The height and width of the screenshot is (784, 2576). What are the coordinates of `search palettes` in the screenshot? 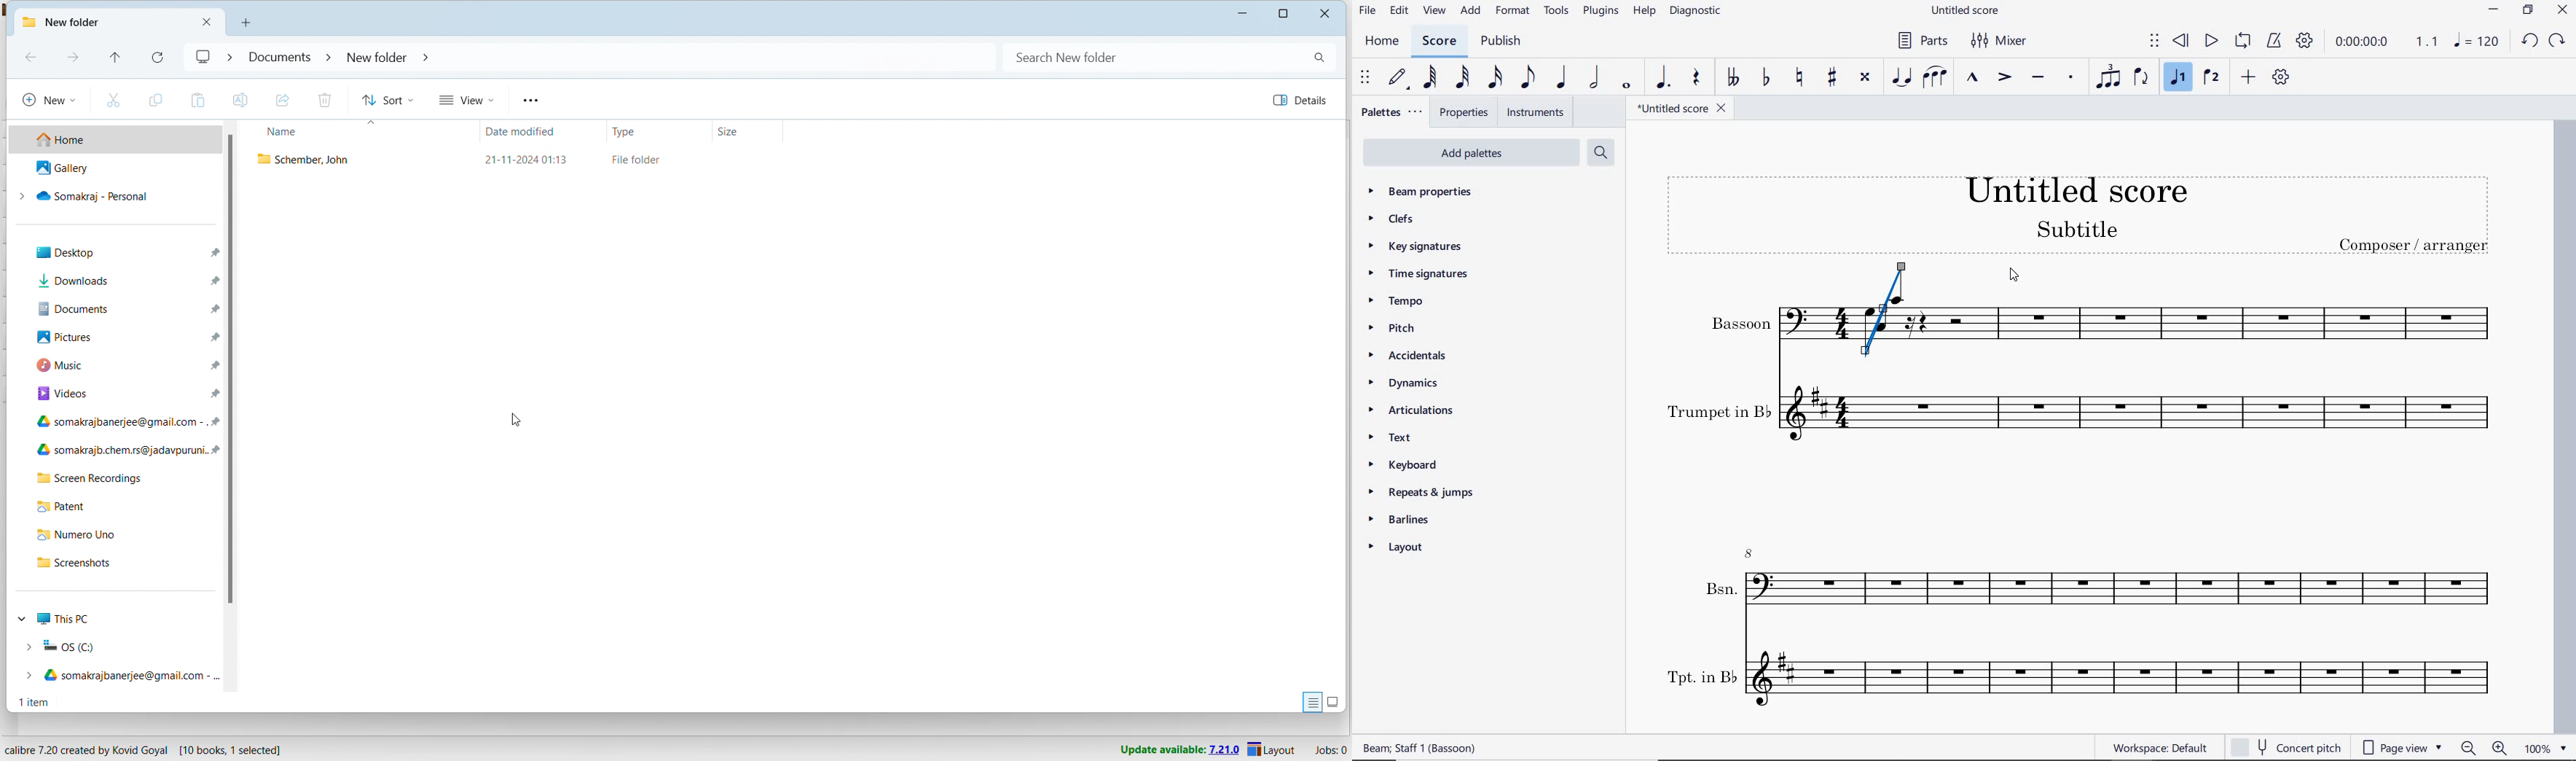 It's located at (1602, 152).